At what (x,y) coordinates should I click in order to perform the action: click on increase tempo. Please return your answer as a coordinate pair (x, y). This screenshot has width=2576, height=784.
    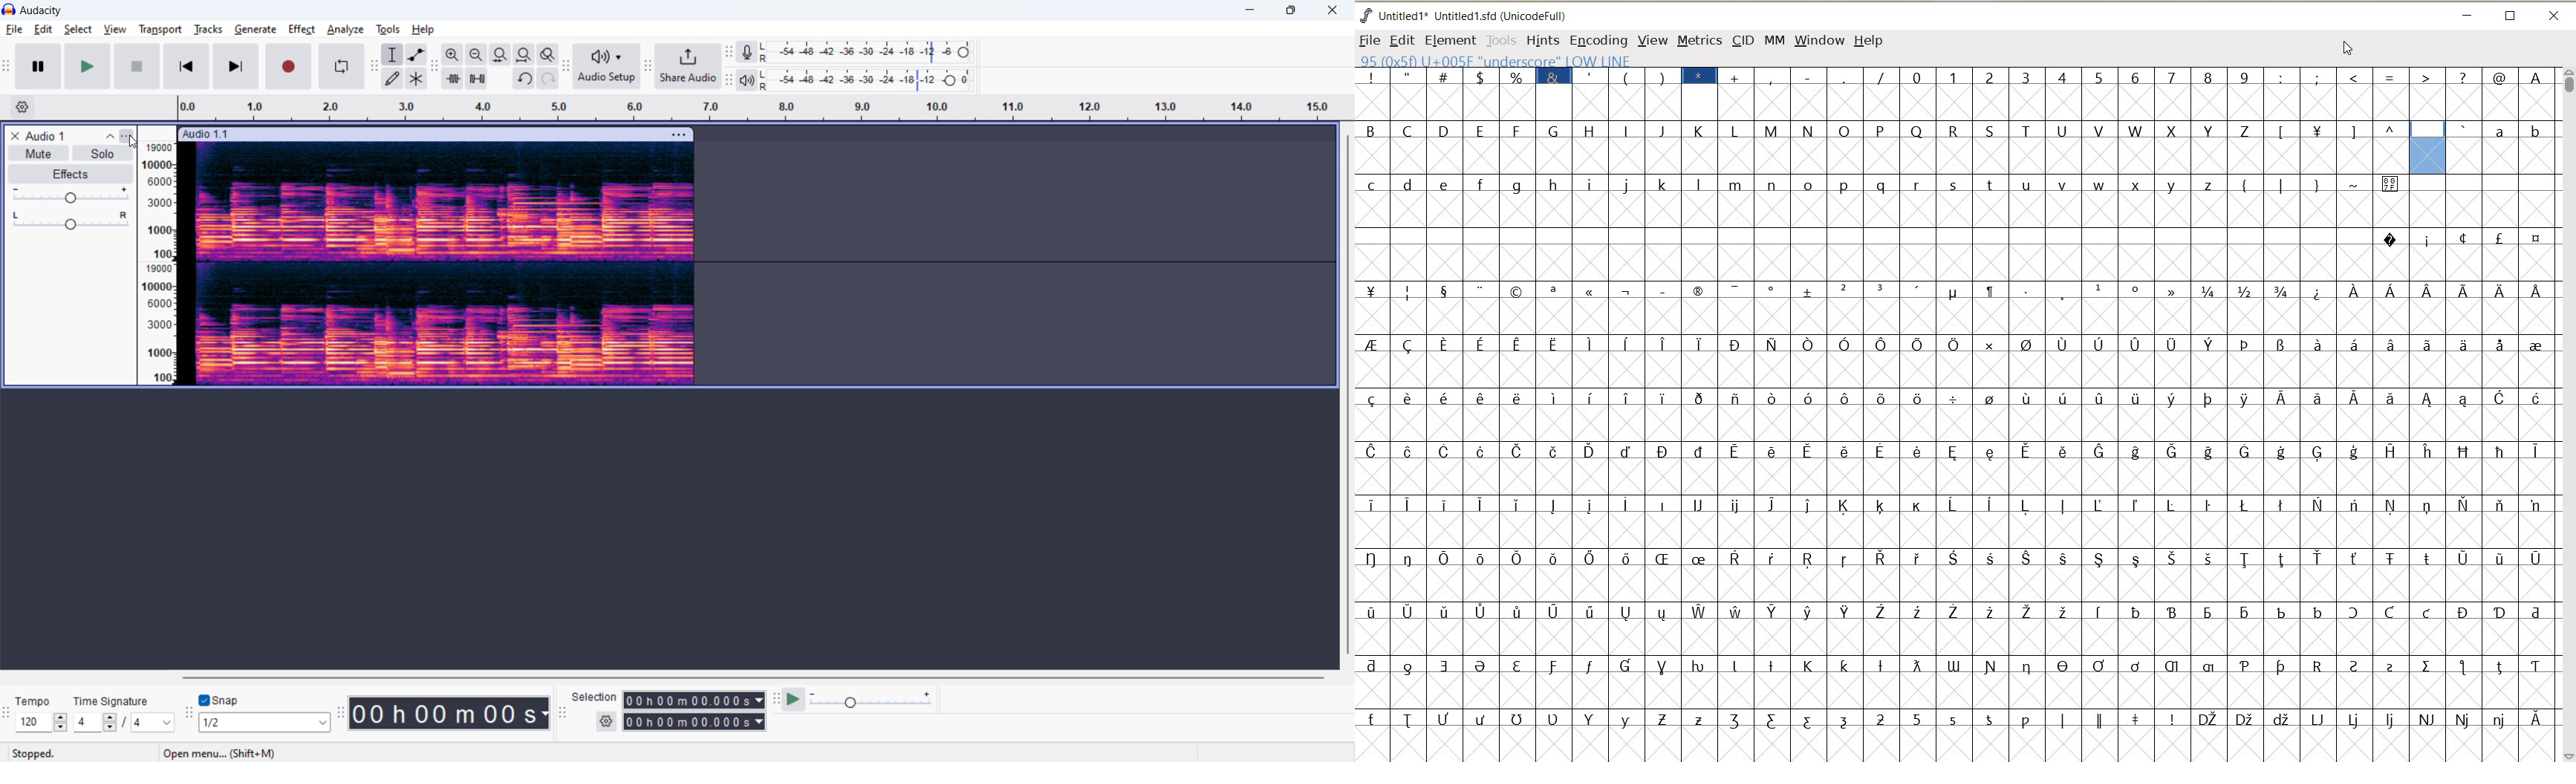
    Looking at the image, I should click on (61, 716).